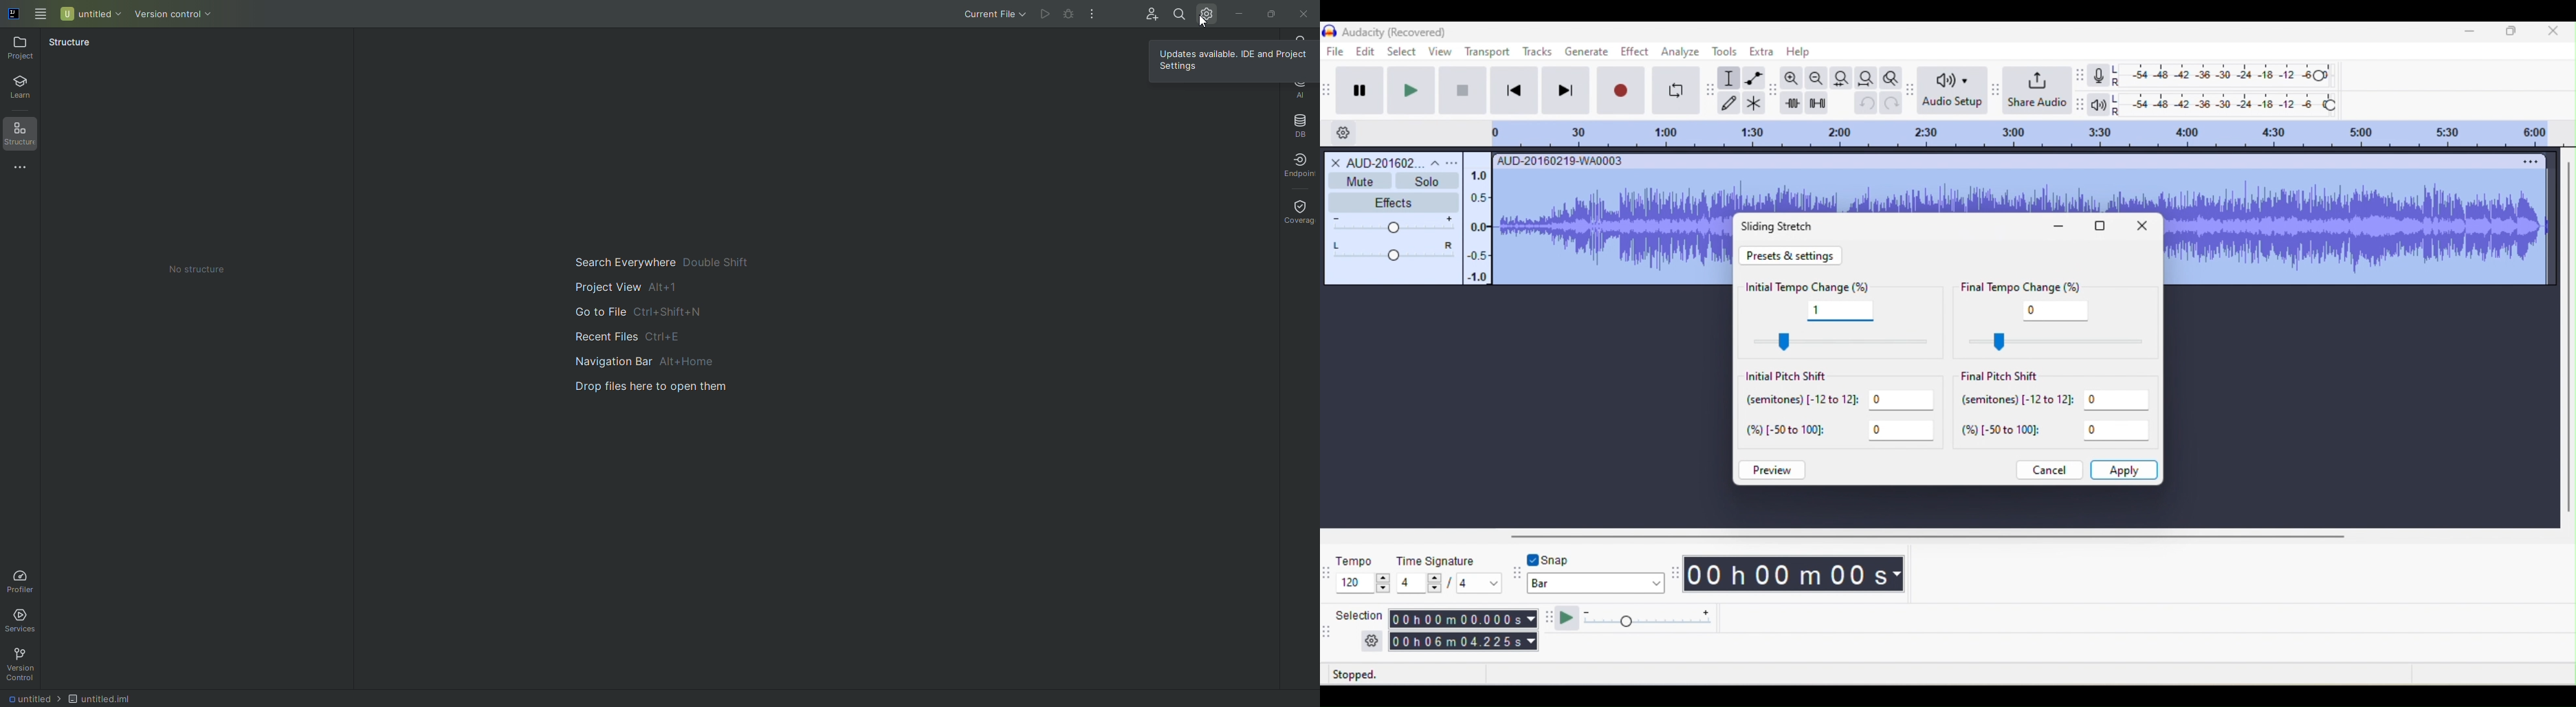 Image resolution: width=2576 pixels, height=728 pixels. I want to click on Search Everywhere, so click(659, 259).